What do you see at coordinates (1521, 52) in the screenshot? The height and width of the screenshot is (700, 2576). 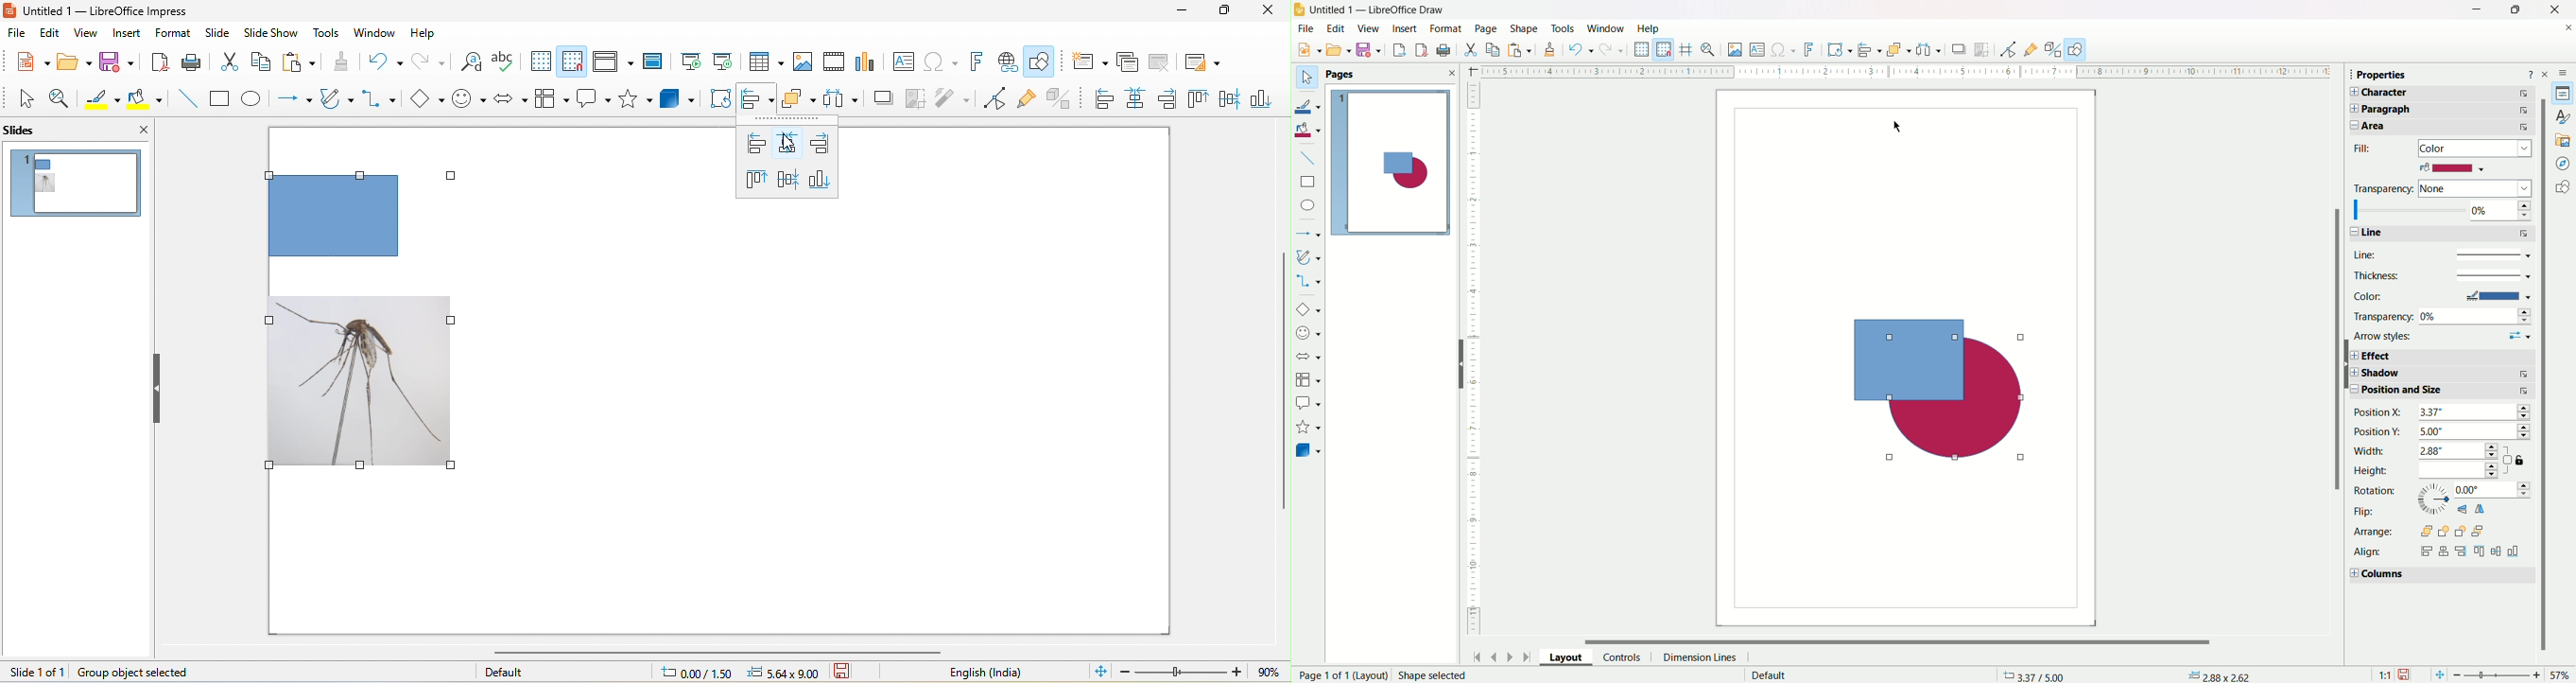 I see `paste` at bounding box center [1521, 52].